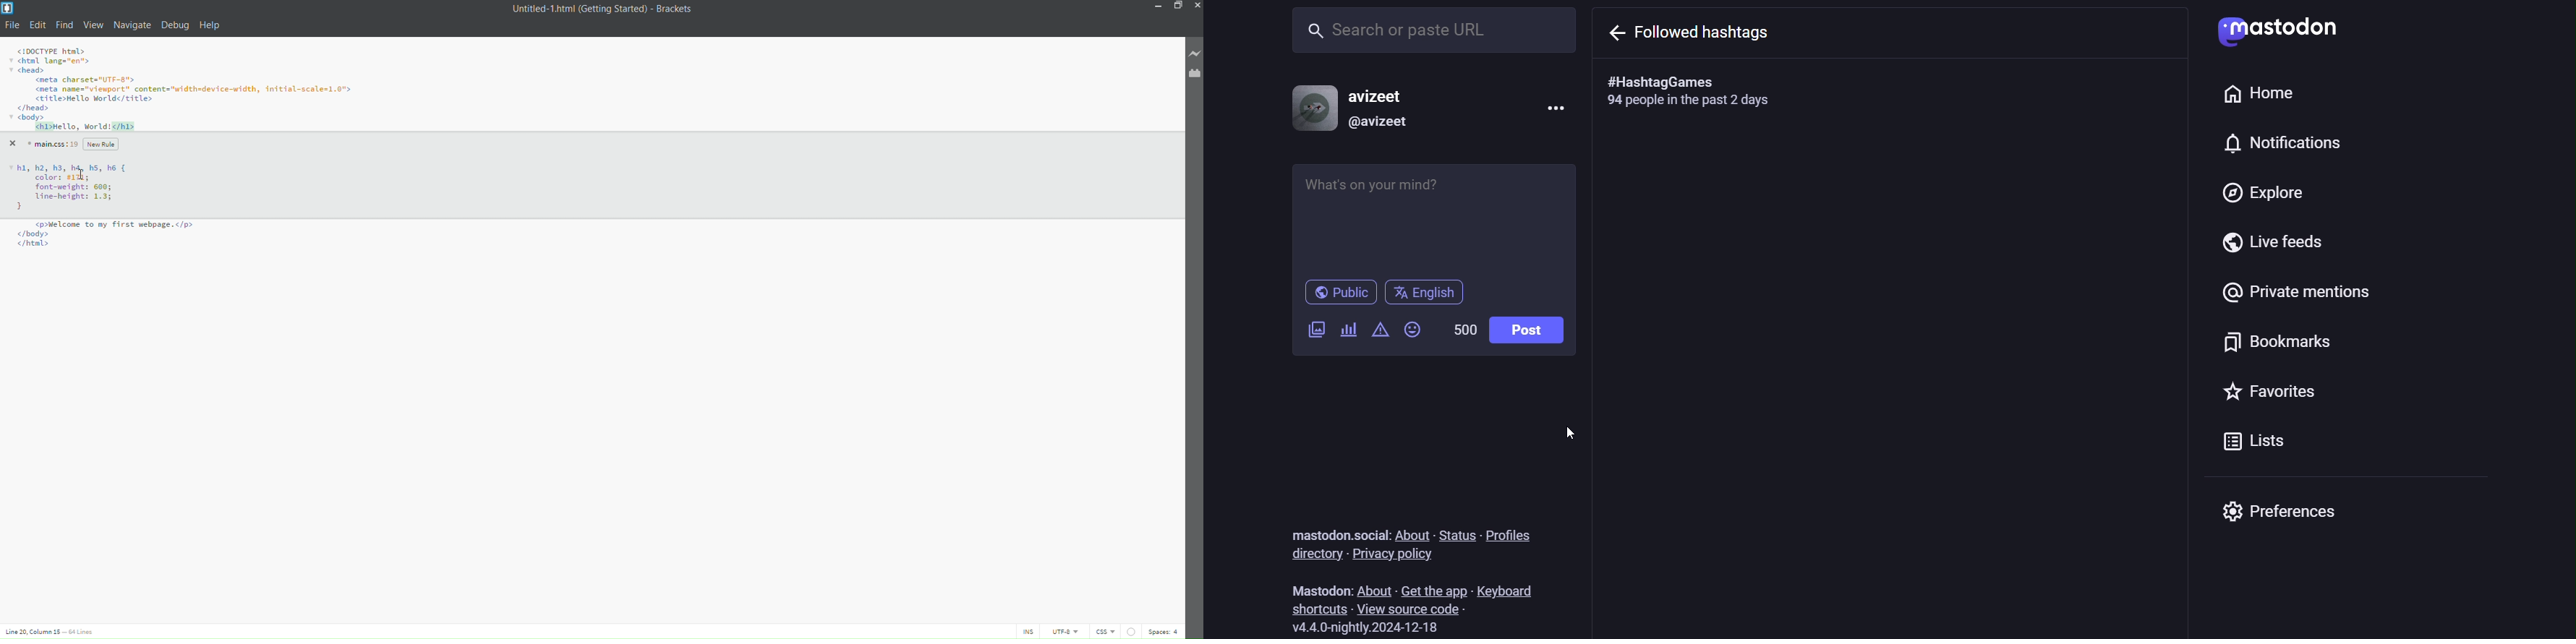  I want to click on file, so click(13, 25).